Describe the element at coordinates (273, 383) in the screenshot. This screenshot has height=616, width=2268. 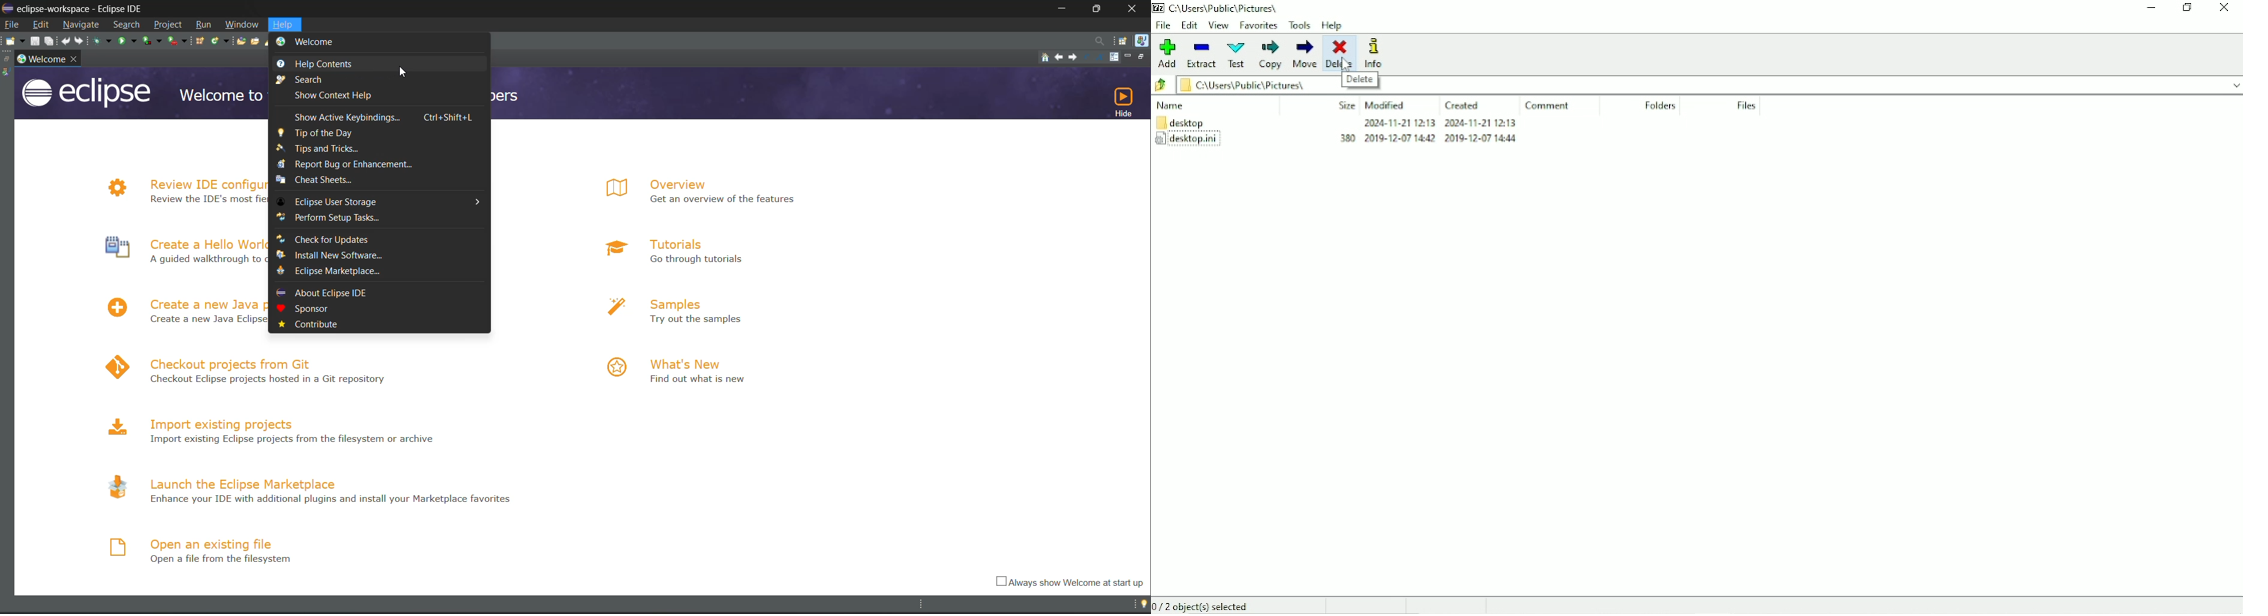
I see `Checkout Eclipse projects hosted in a Git repository` at that location.